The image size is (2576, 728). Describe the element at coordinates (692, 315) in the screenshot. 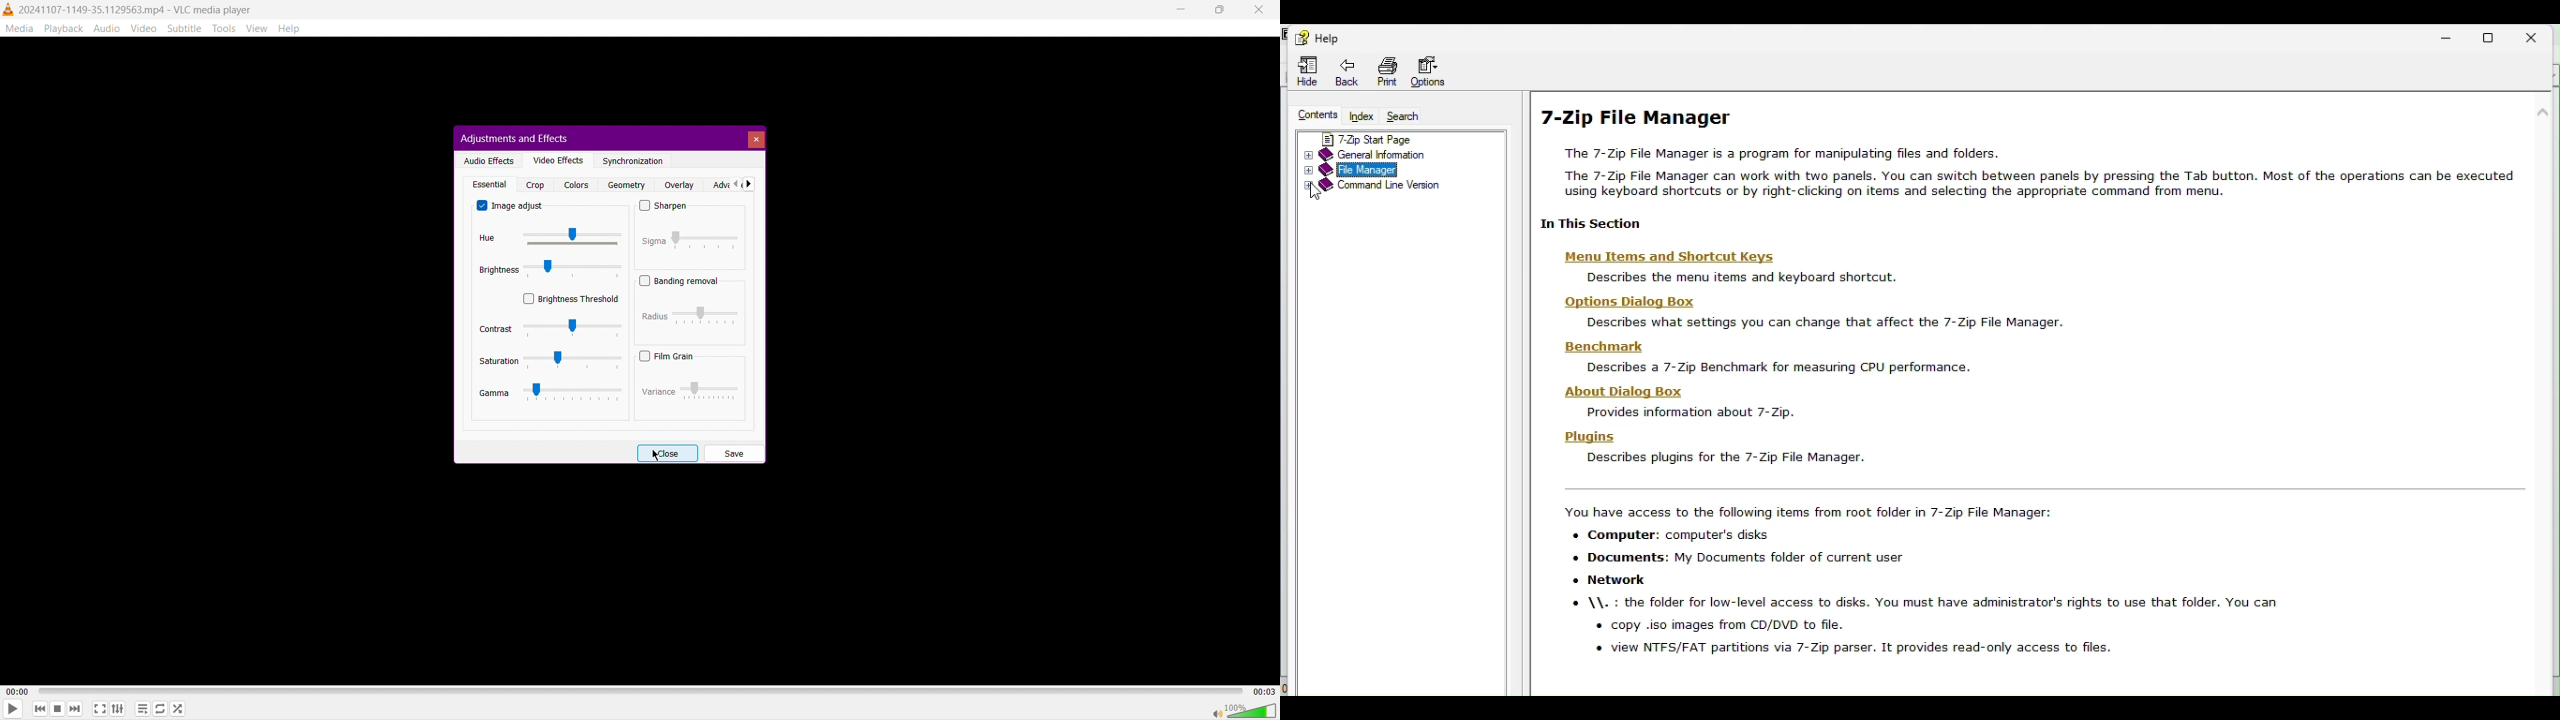

I see `Radius` at that location.